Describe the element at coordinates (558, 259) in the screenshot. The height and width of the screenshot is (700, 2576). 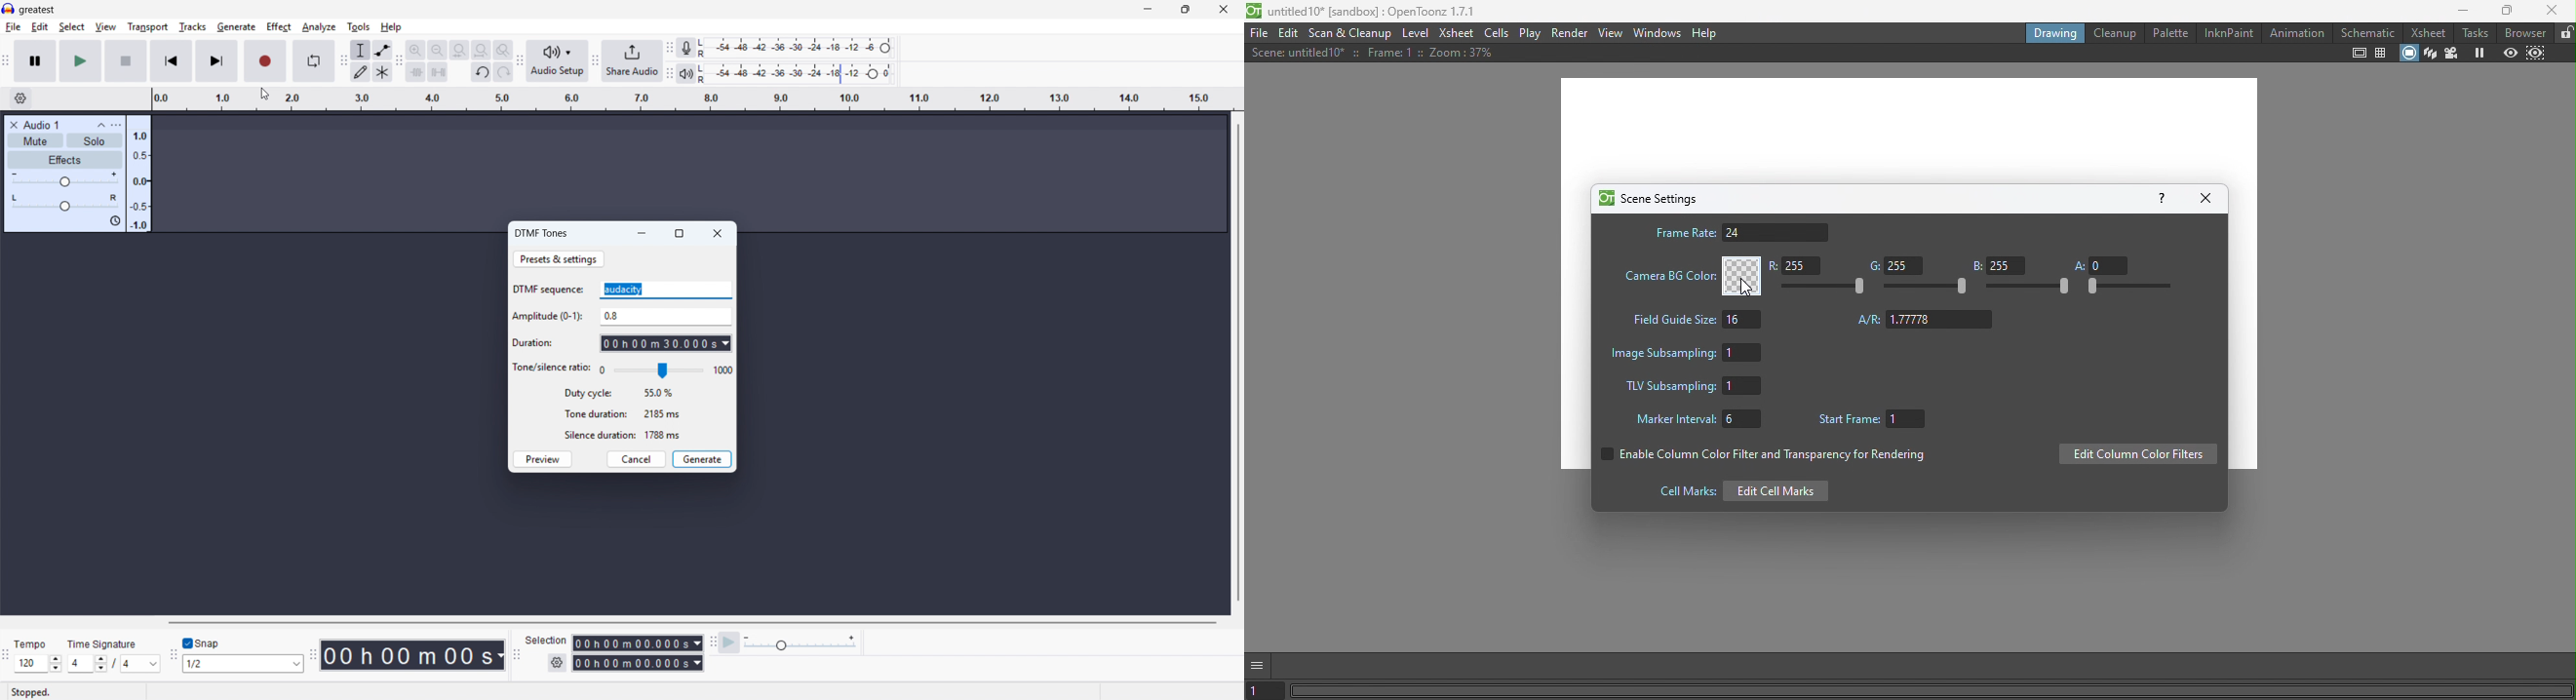
I see `Presets and settings ` at that location.